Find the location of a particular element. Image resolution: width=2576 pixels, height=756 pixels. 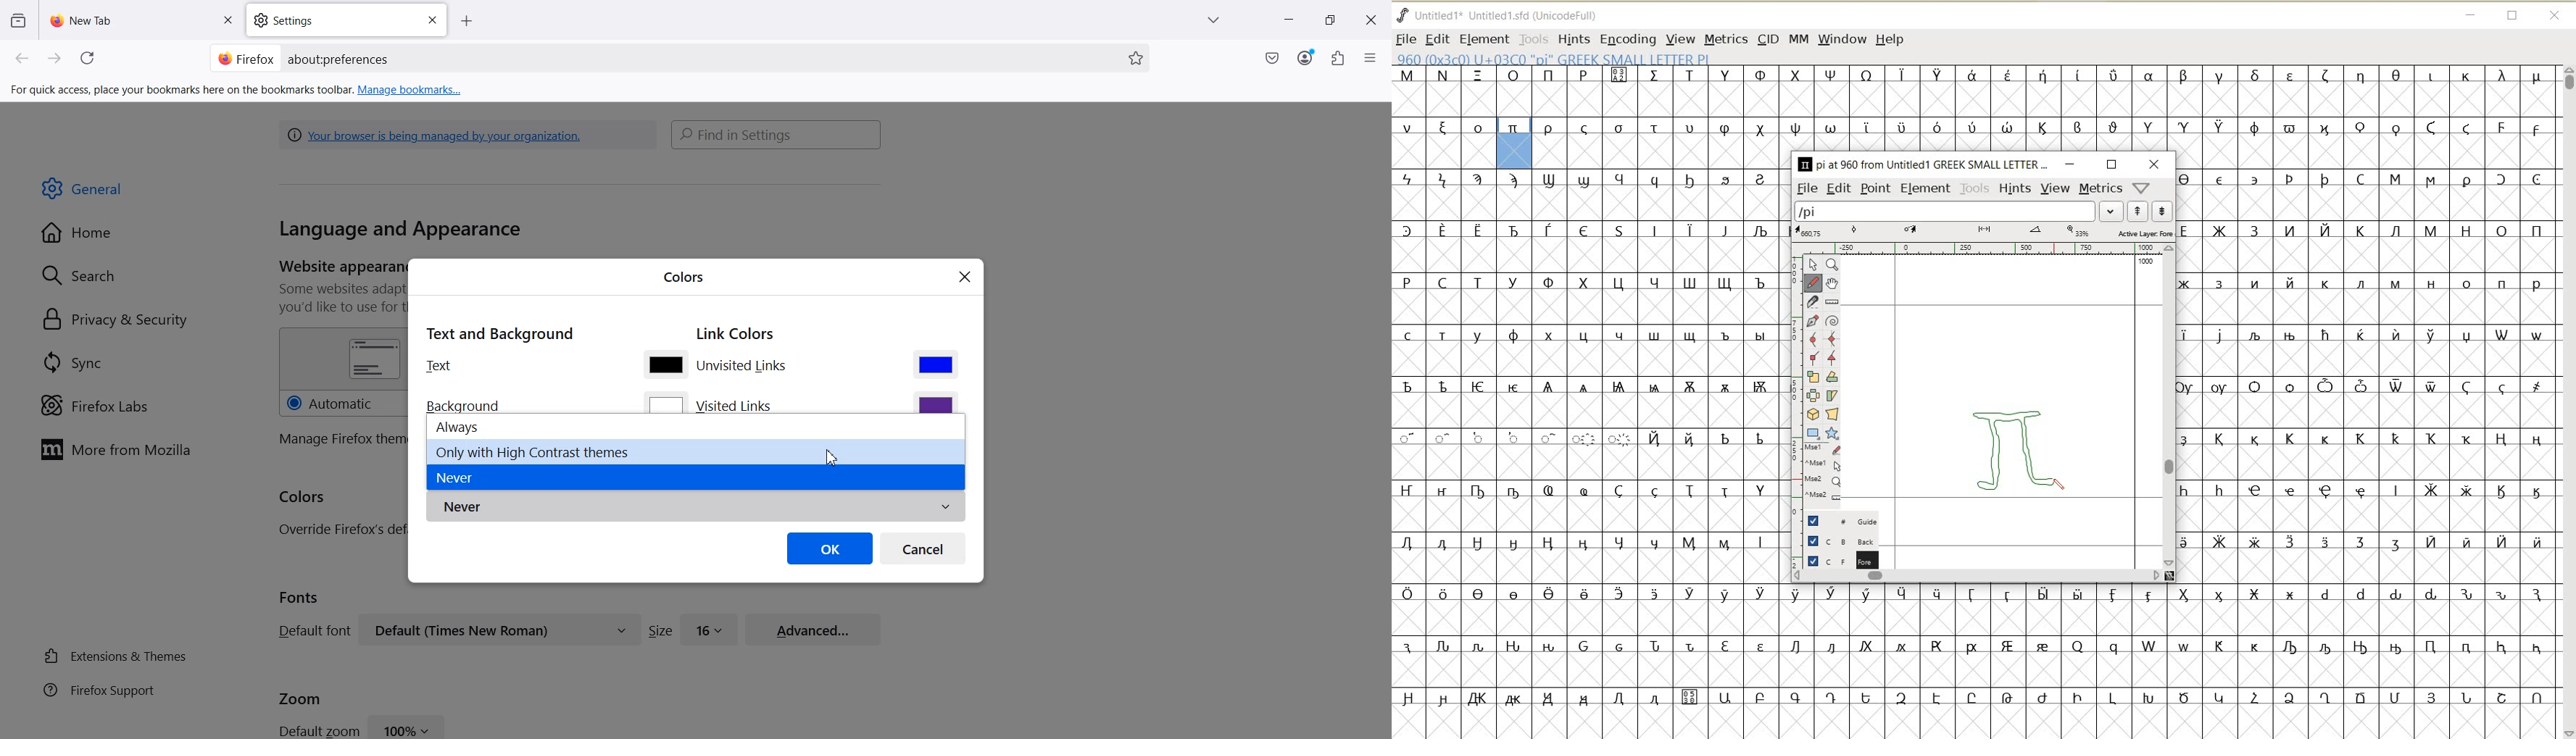

Q Search is located at coordinates (86, 275).